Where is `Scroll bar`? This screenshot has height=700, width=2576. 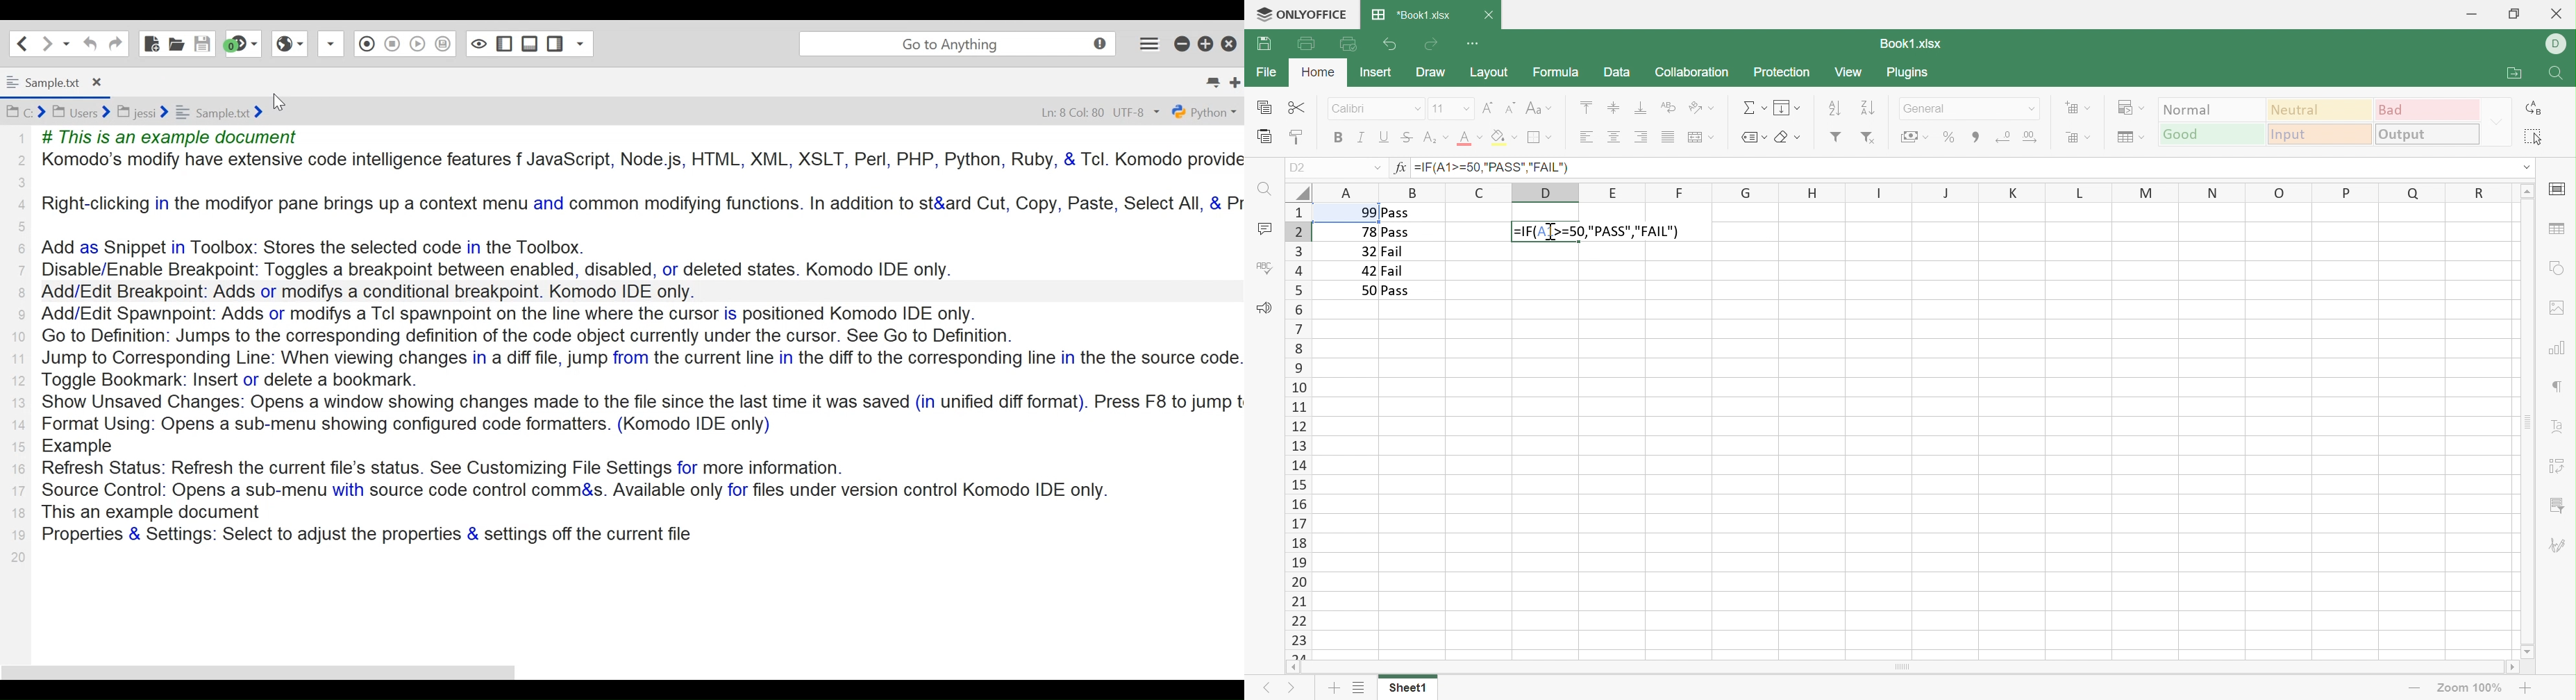 Scroll bar is located at coordinates (2527, 422).